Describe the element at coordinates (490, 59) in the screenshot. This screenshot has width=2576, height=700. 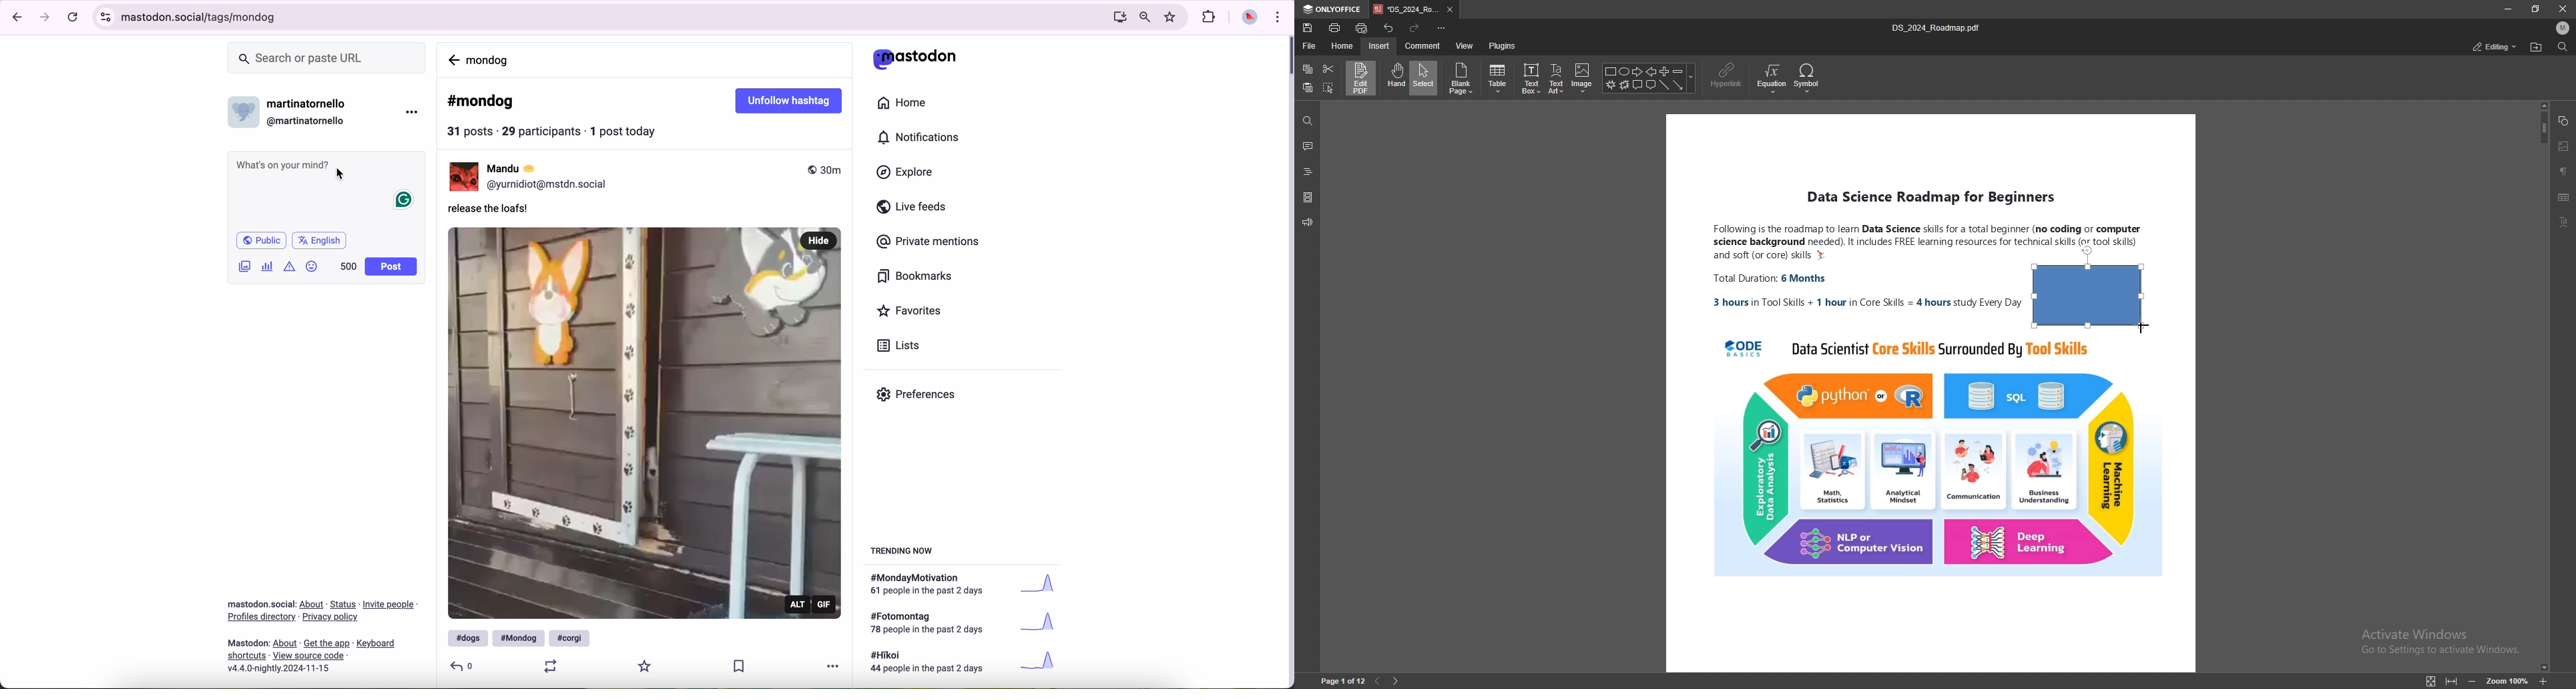
I see `mondog` at that location.